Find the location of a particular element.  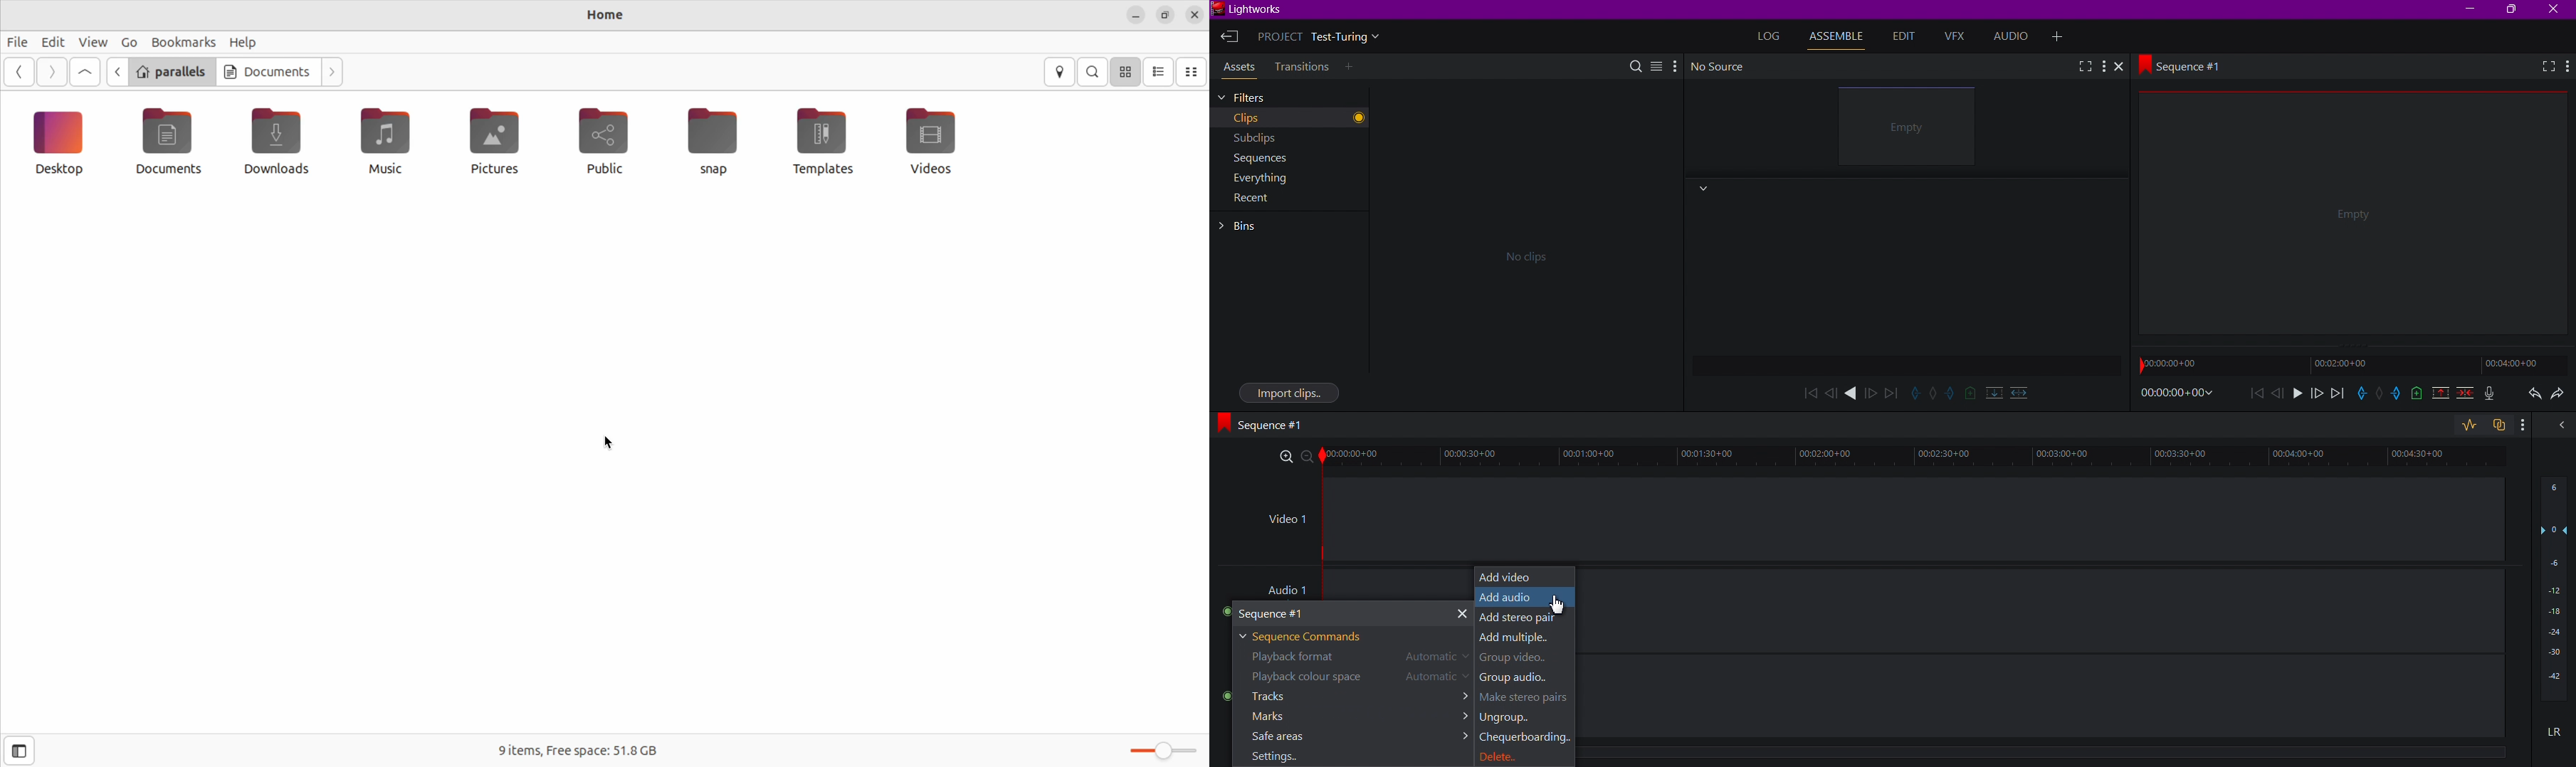

openside bar is located at coordinates (17, 752).